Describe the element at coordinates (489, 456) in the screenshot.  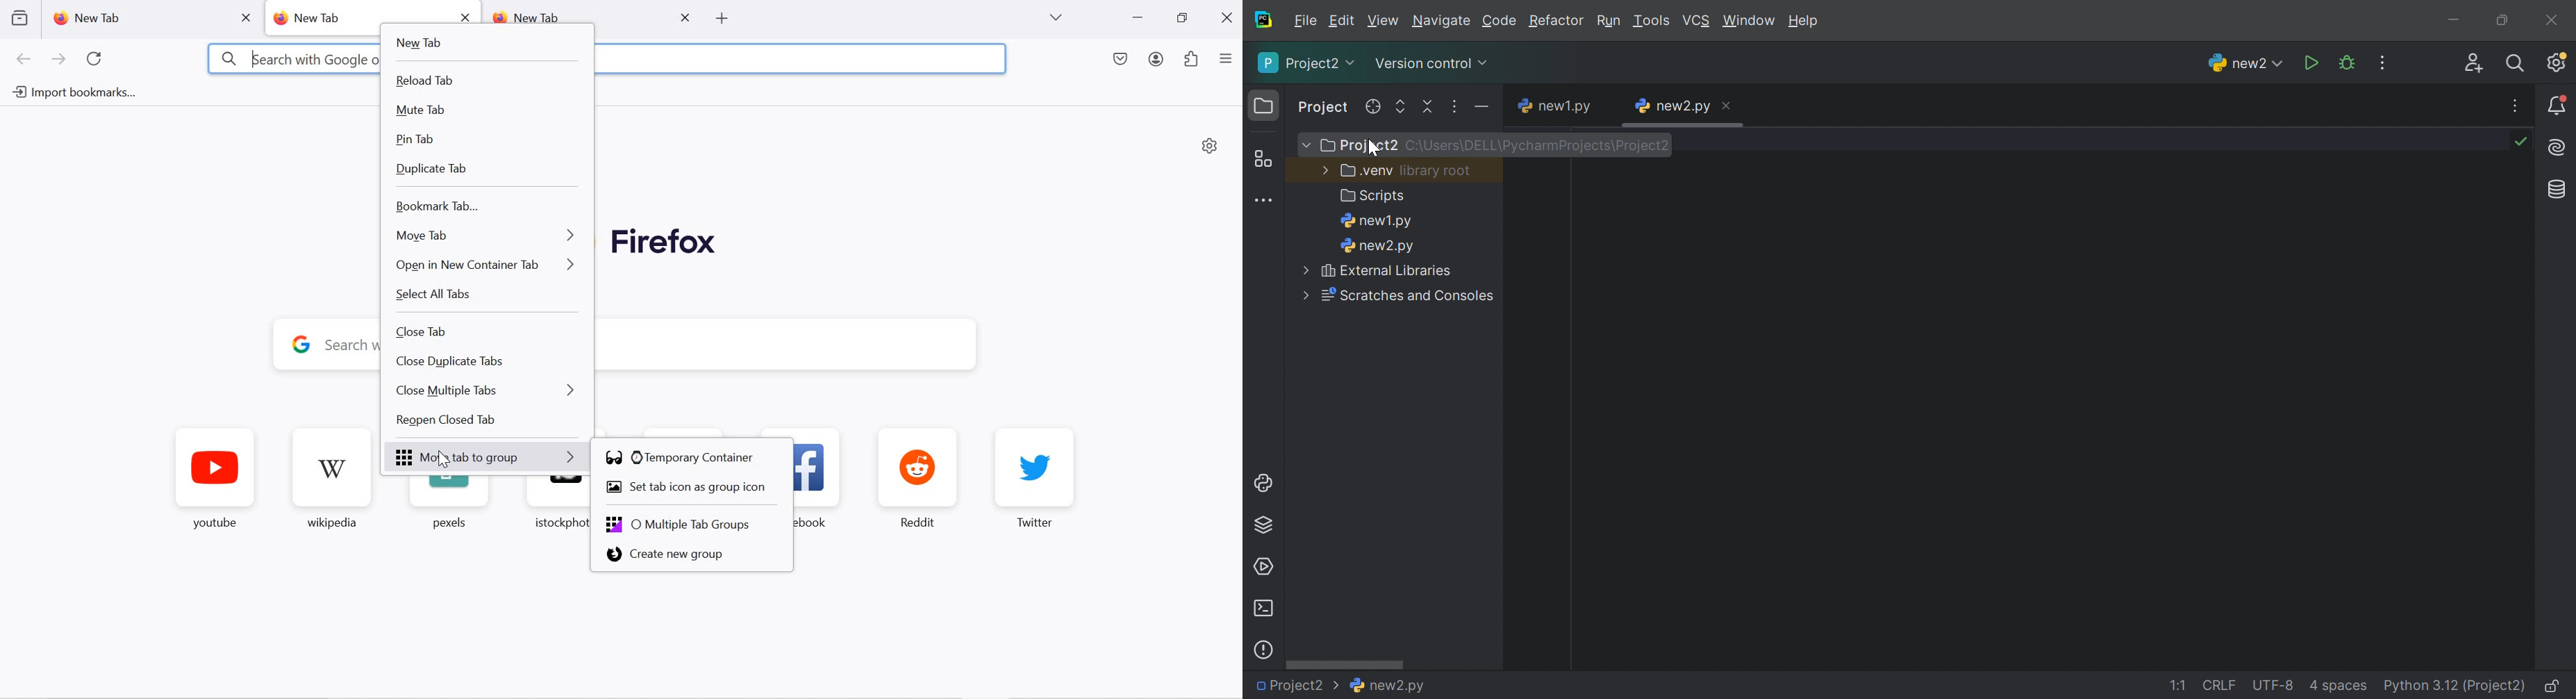
I see `Move tab to group` at that location.